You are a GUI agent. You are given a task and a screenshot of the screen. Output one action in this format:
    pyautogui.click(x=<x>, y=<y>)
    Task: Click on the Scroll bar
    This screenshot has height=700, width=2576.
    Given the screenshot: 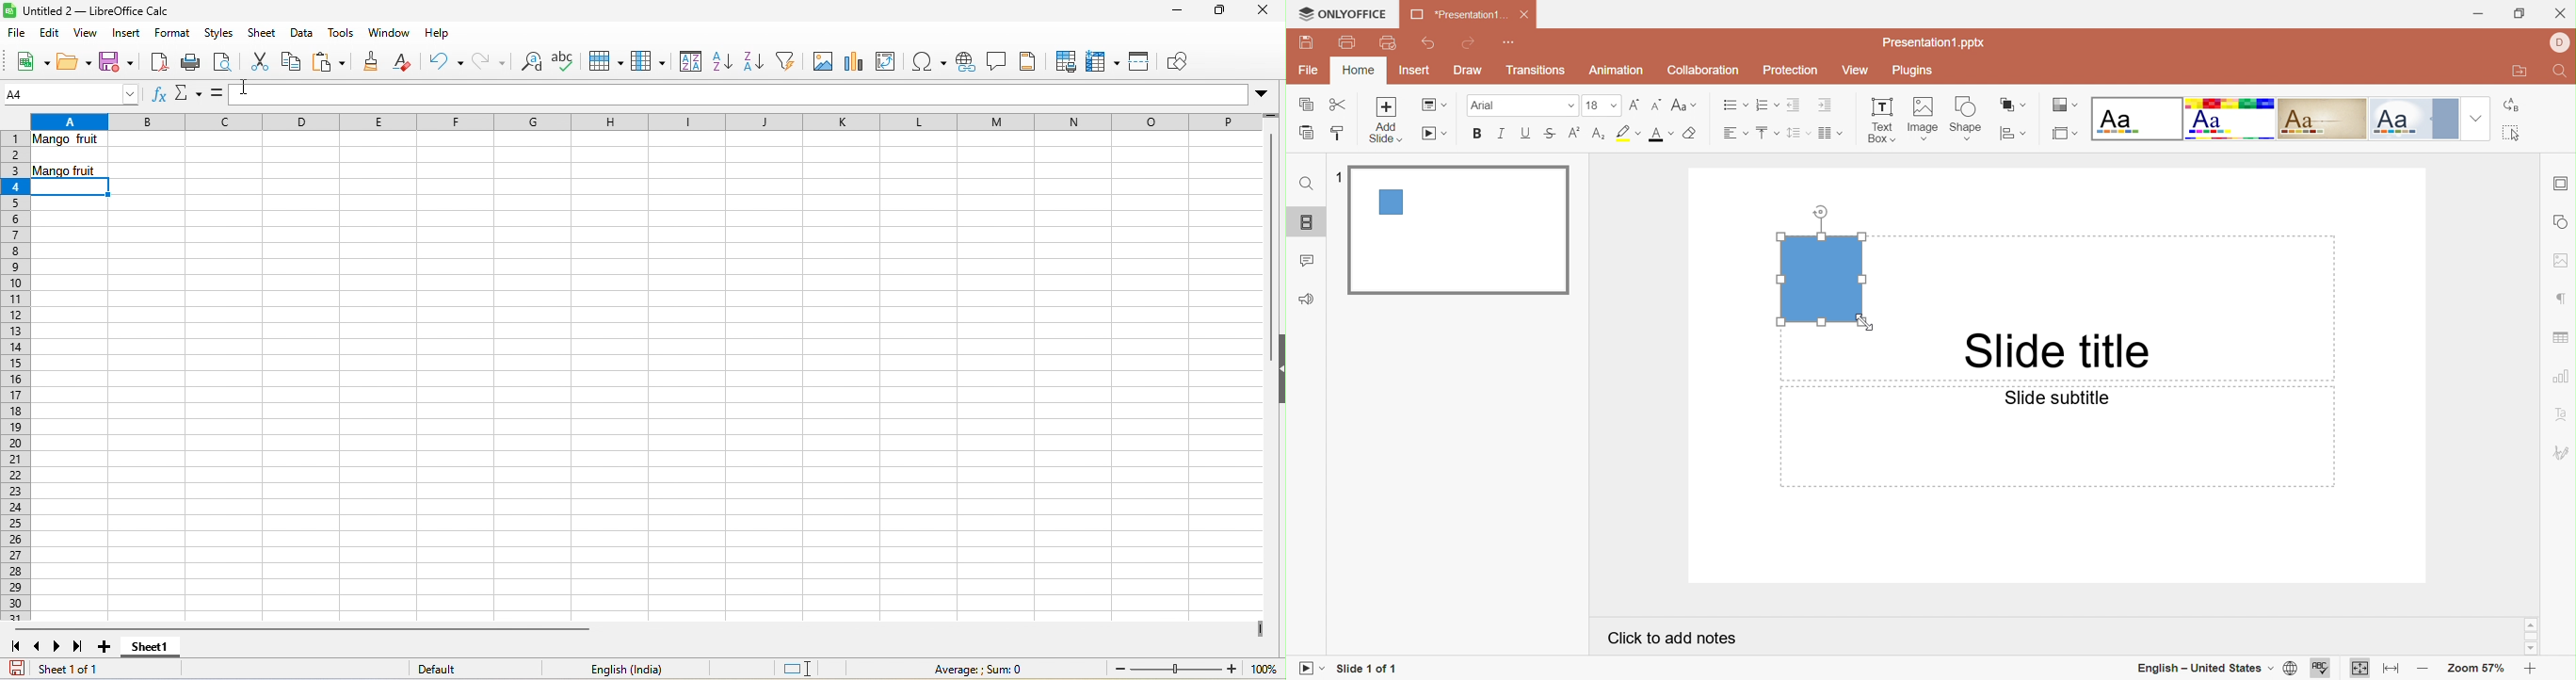 What is the action you would take?
    pyautogui.click(x=2532, y=636)
    